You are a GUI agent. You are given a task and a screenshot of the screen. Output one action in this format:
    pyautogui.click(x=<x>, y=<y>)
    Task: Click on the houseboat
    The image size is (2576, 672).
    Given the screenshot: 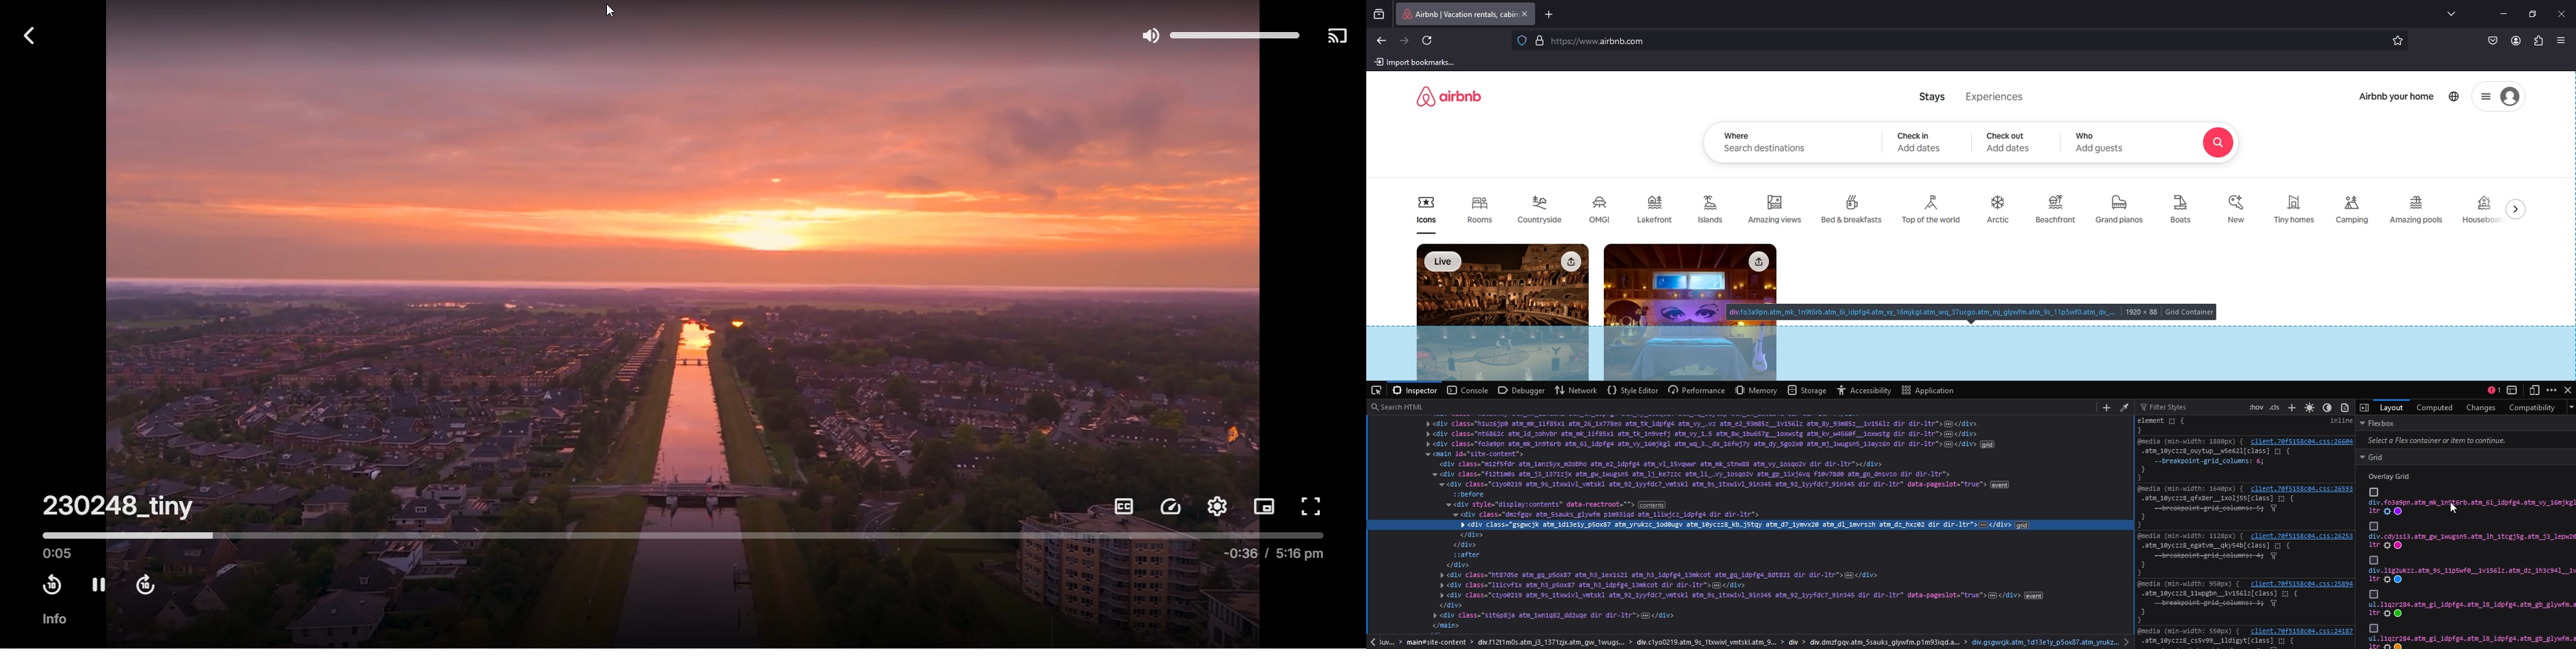 What is the action you would take?
    pyautogui.click(x=2483, y=209)
    